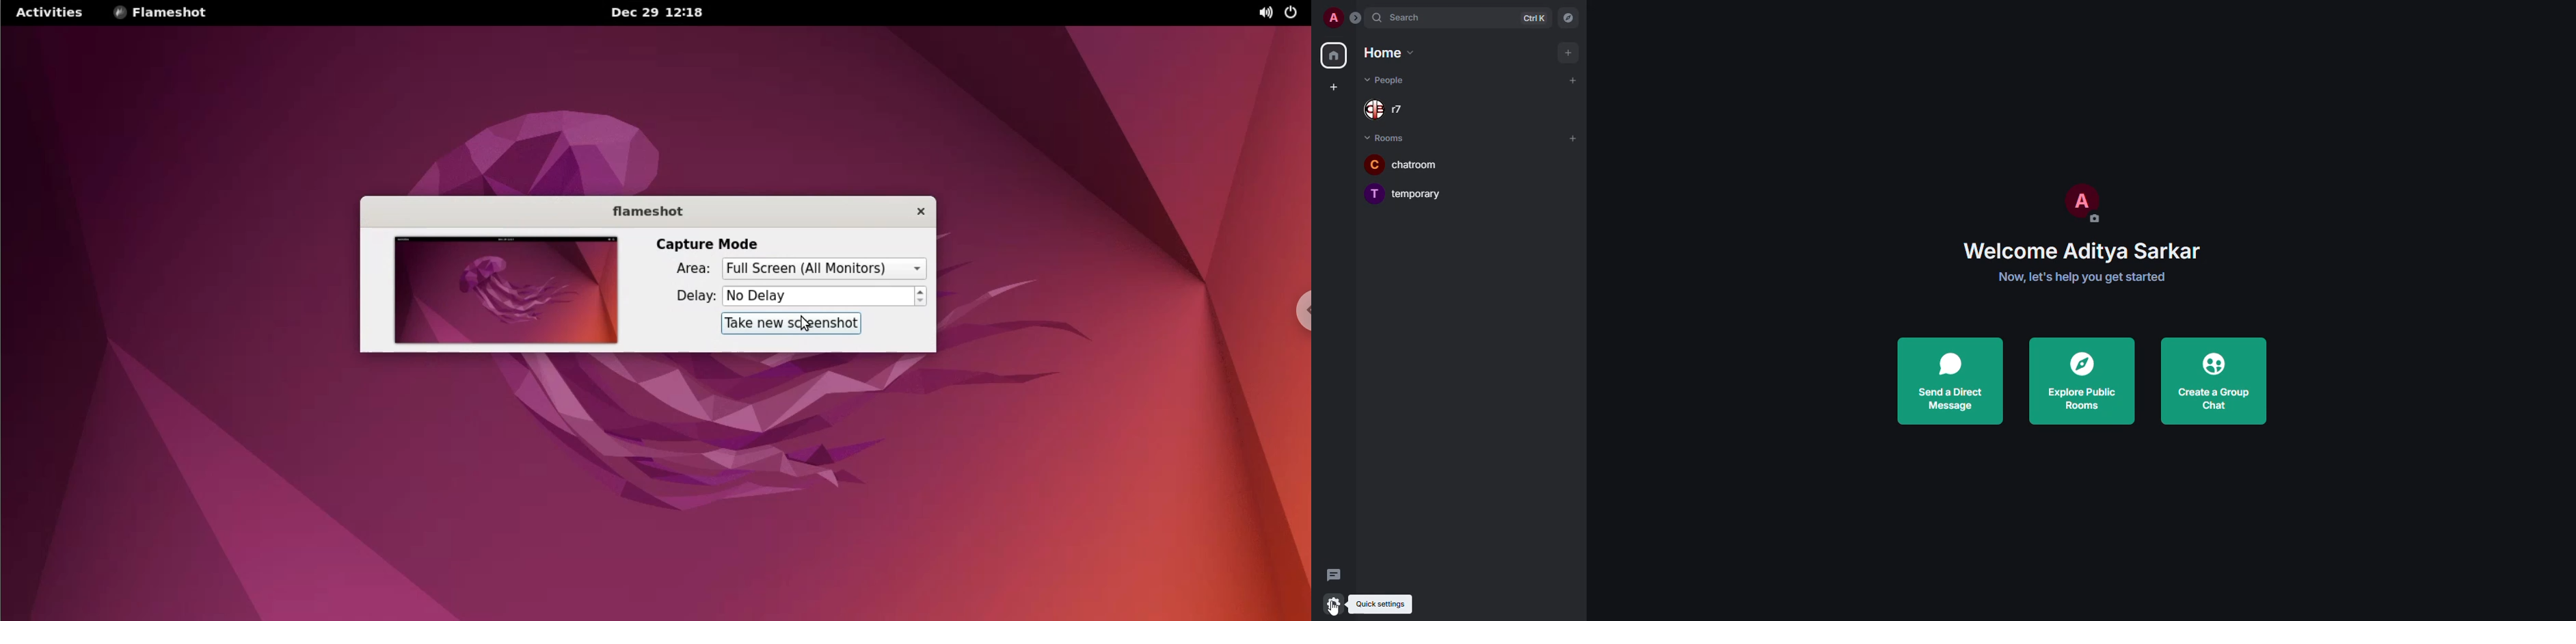 The width and height of the screenshot is (2576, 644). What do you see at coordinates (1404, 191) in the screenshot?
I see `temporary` at bounding box center [1404, 191].